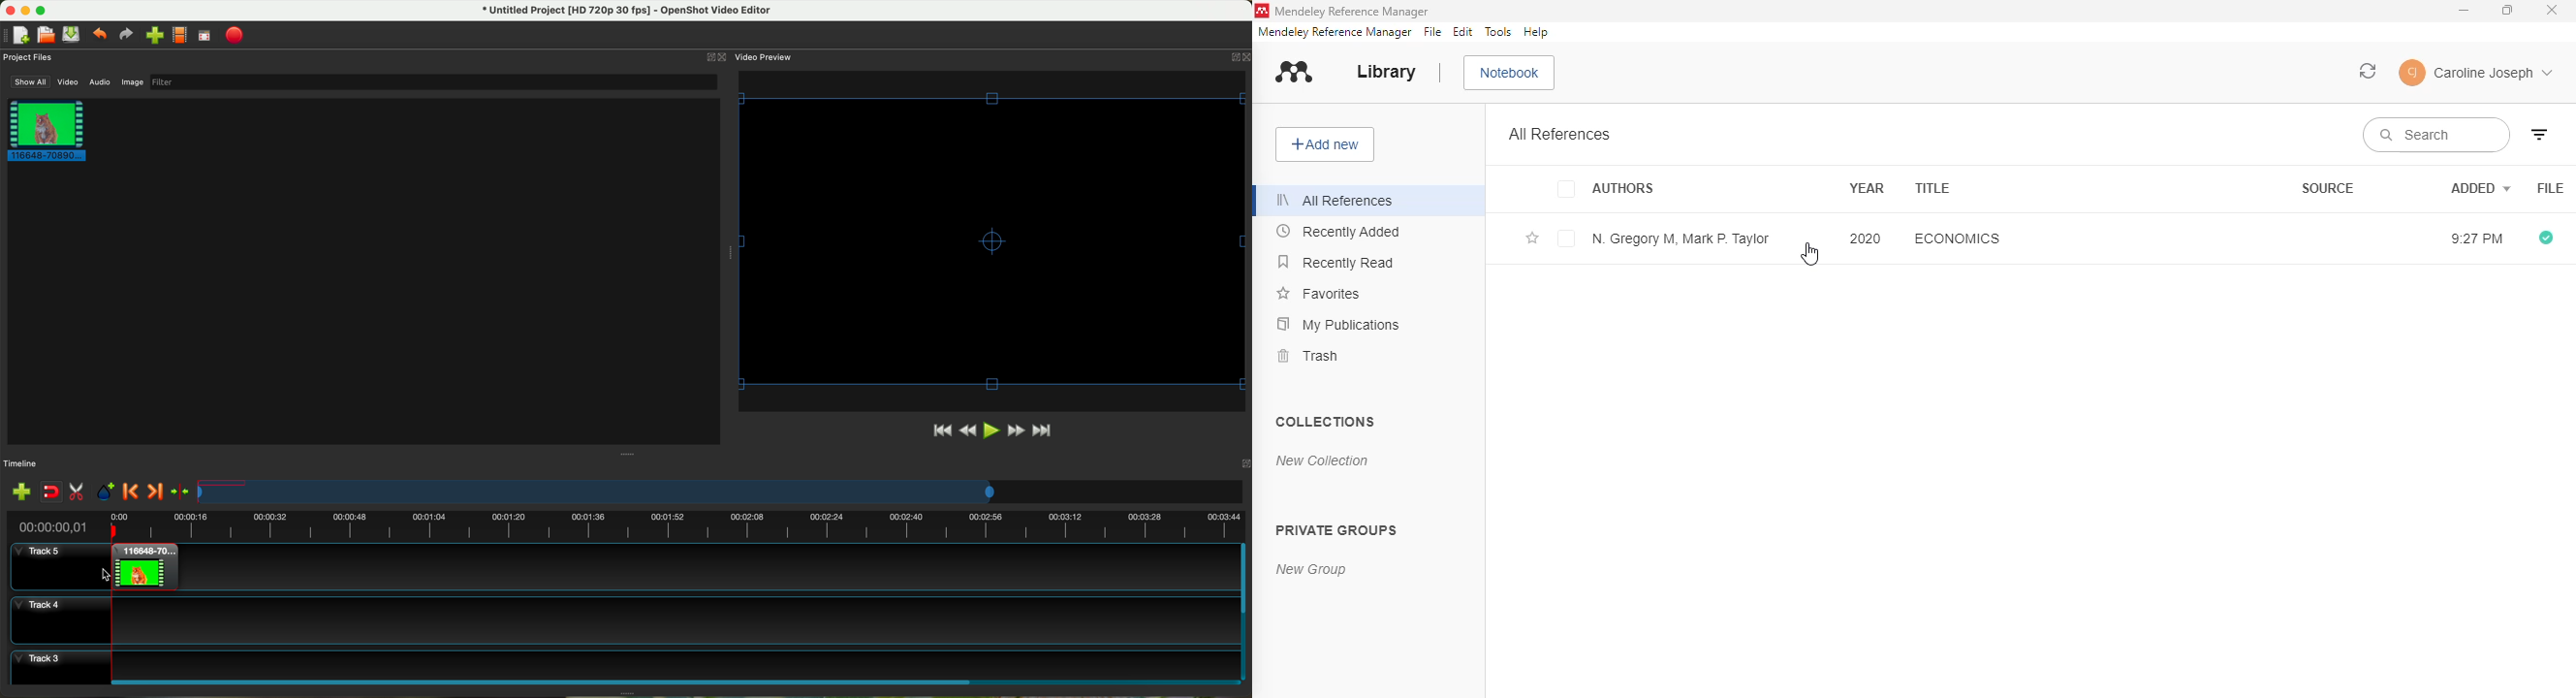  I want to click on file, so click(1432, 32).